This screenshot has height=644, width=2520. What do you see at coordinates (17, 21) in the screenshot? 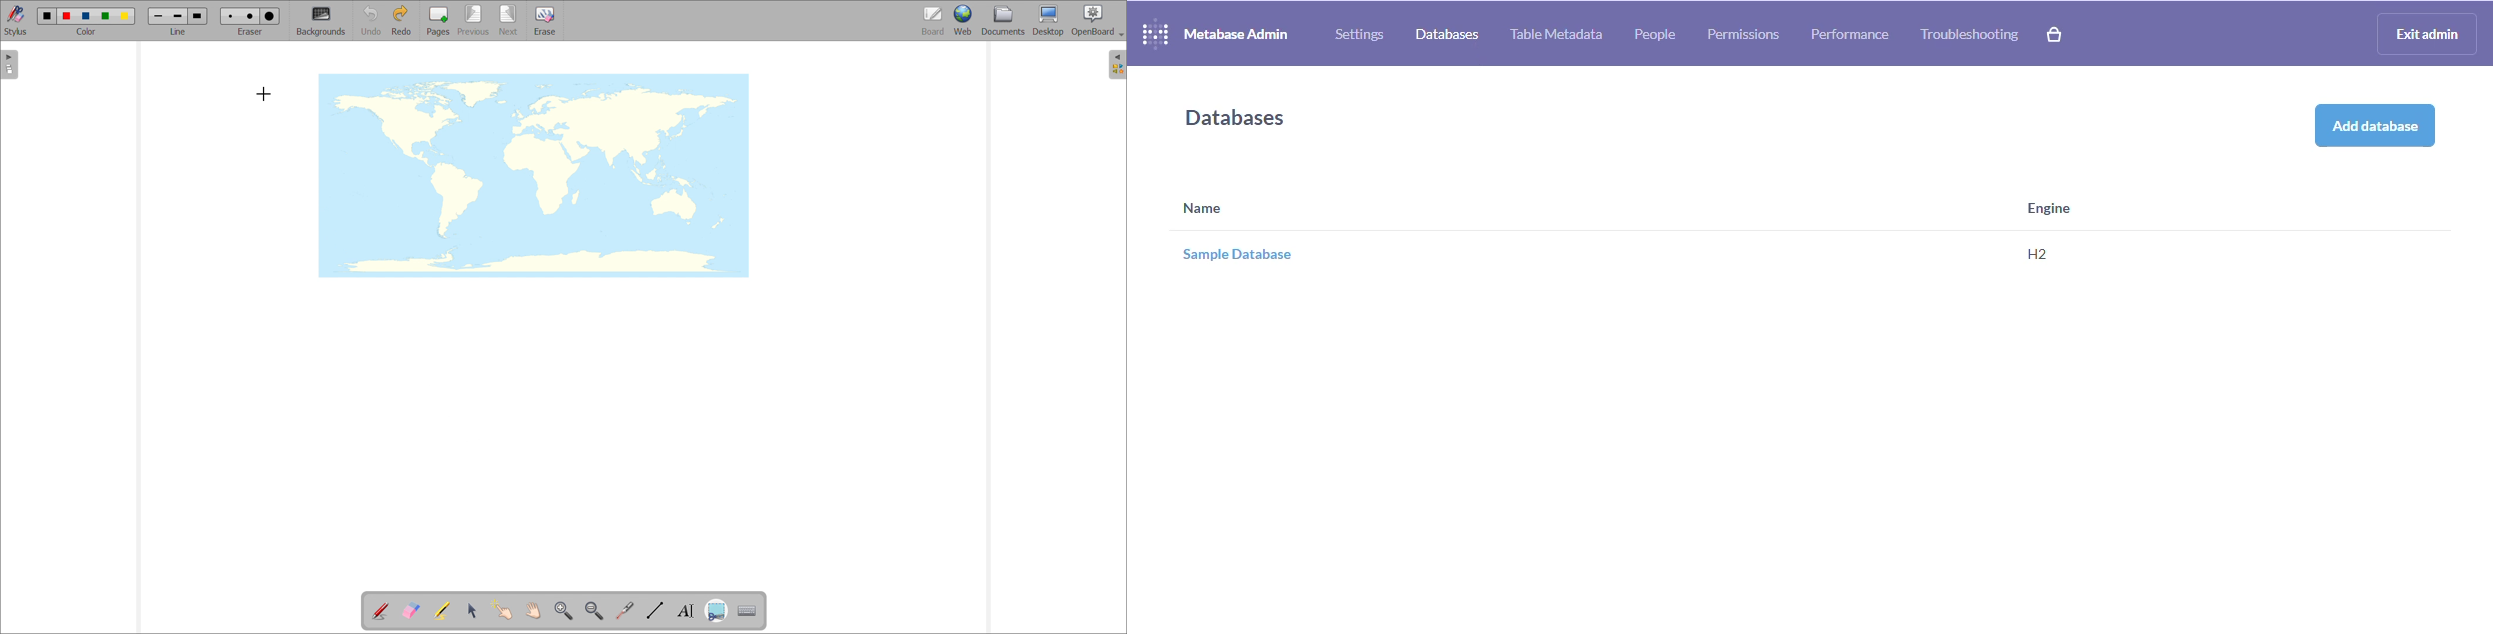
I see `toggle stylus` at bounding box center [17, 21].